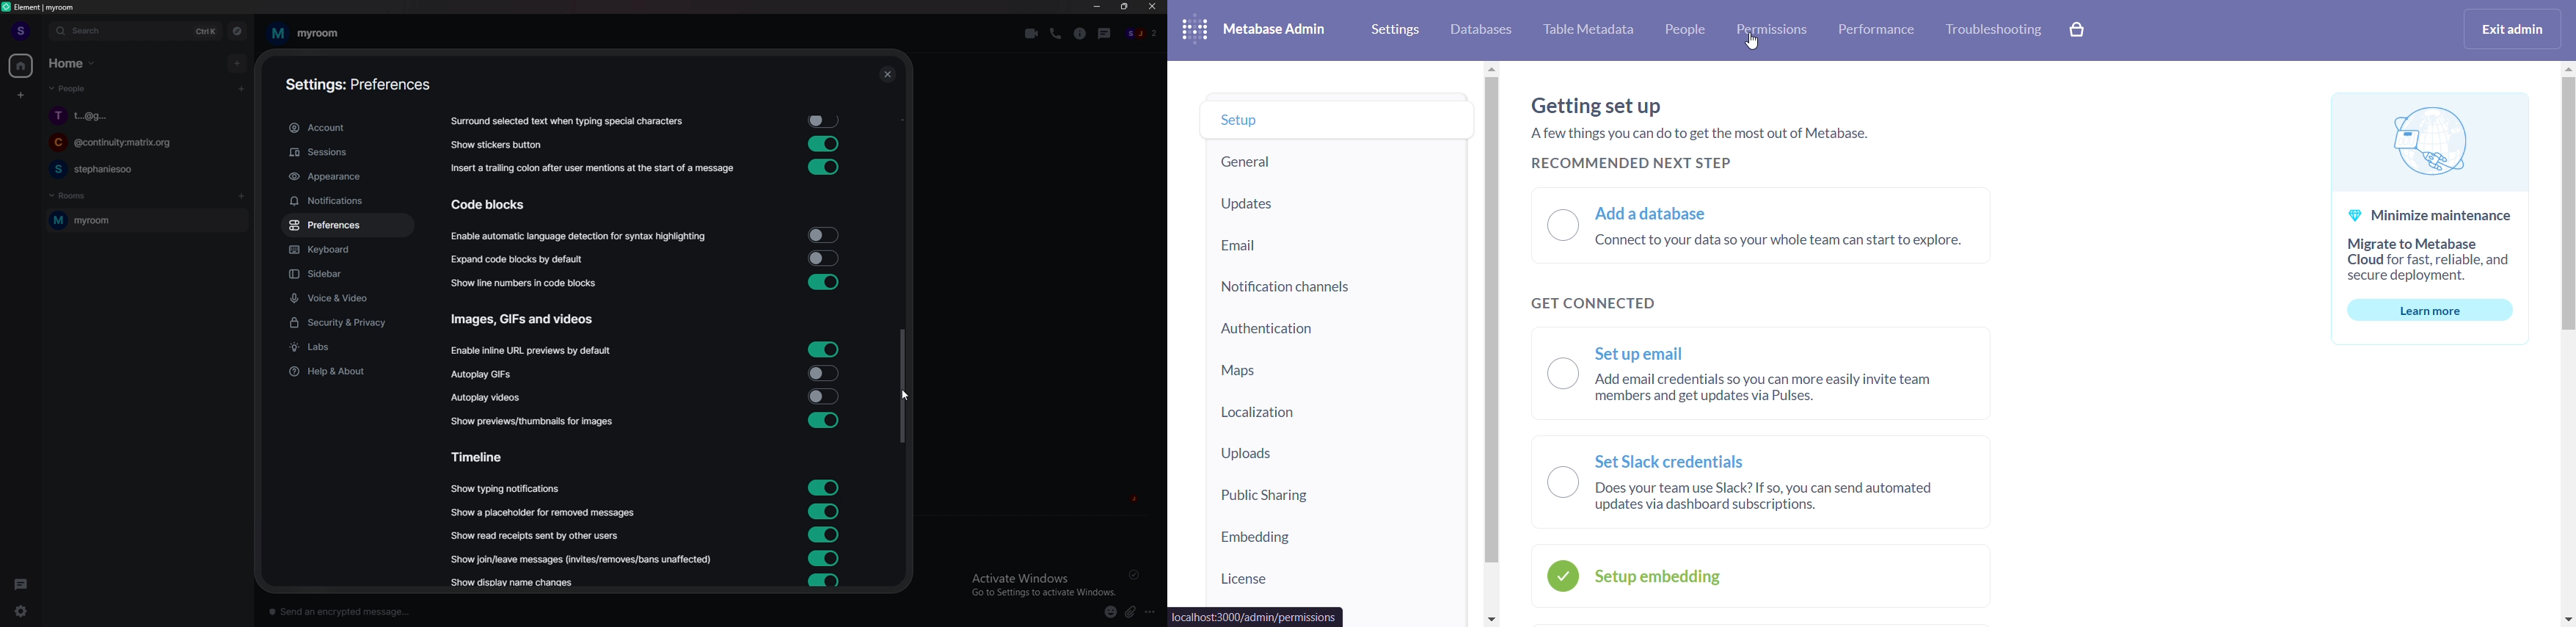 Image resolution: width=2576 pixels, height=644 pixels. What do you see at coordinates (1684, 32) in the screenshot?
I see `people` at bounding box center [1684, 32].